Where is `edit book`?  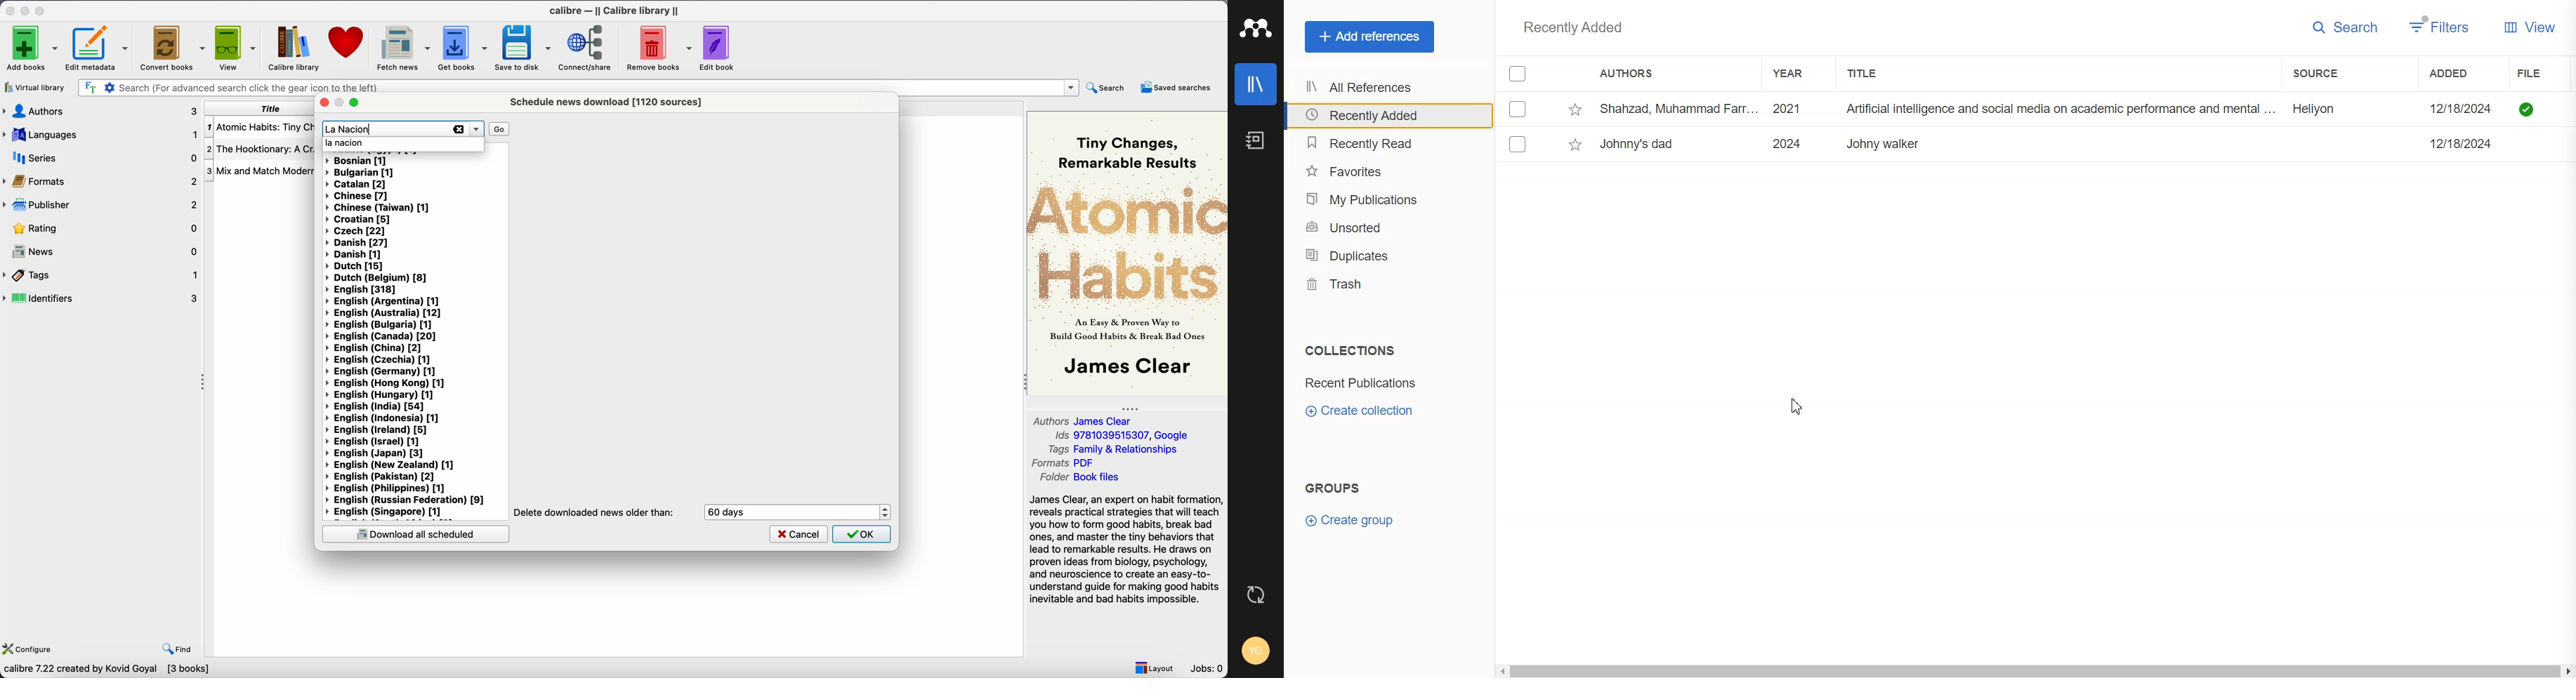
edit book is located at coordinates (718, 46).